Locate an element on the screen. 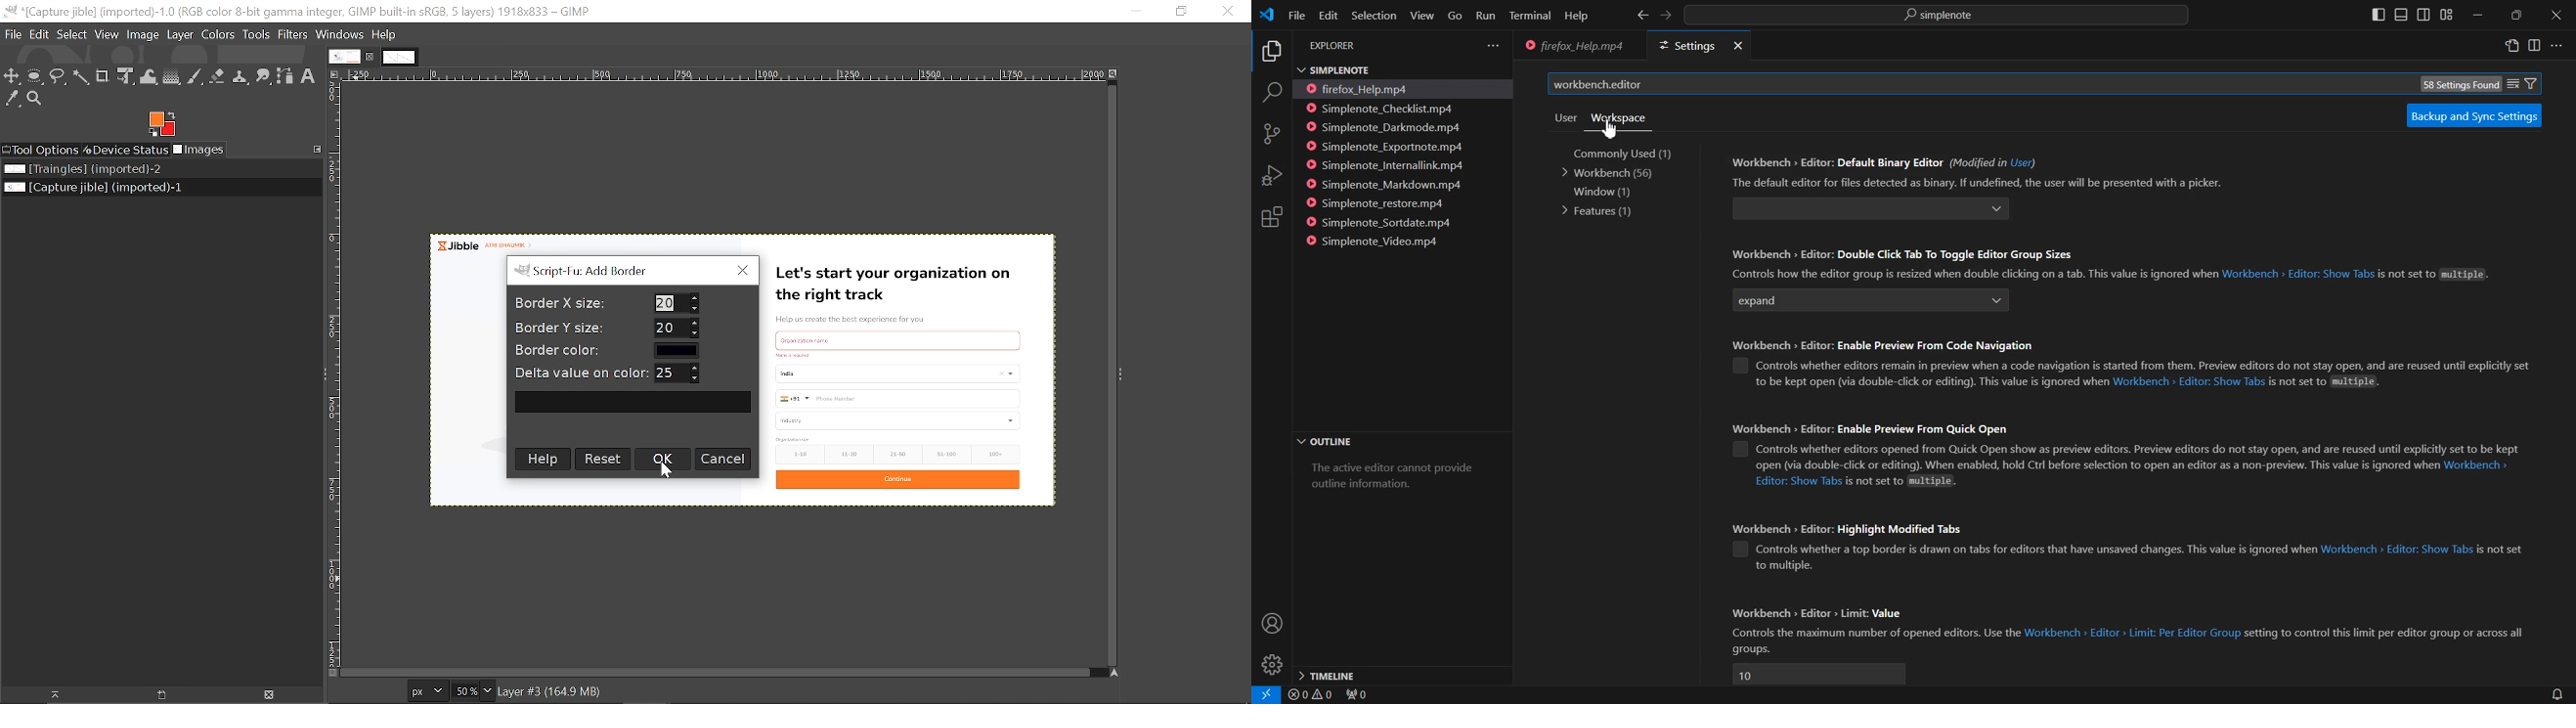 The width and height of the screenshot is (2576, 728). Edit is located at coordinates (1327, 15).